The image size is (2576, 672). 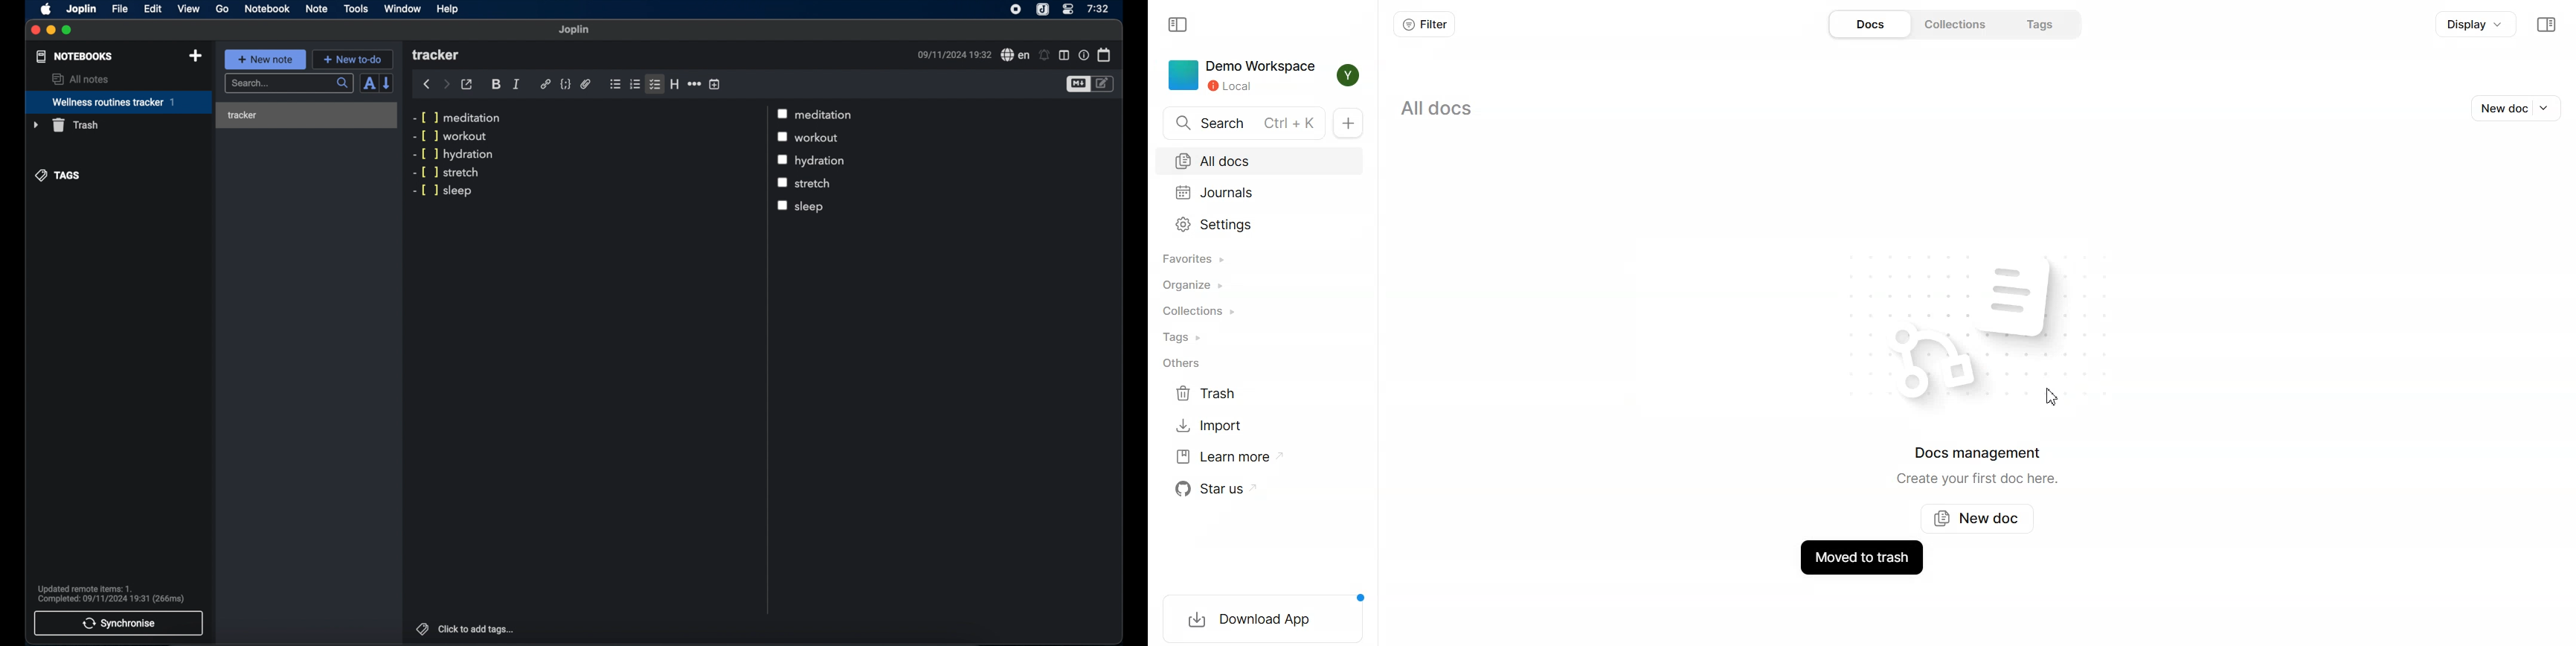 I want to click on checkbox, so click(x=784, y=113).